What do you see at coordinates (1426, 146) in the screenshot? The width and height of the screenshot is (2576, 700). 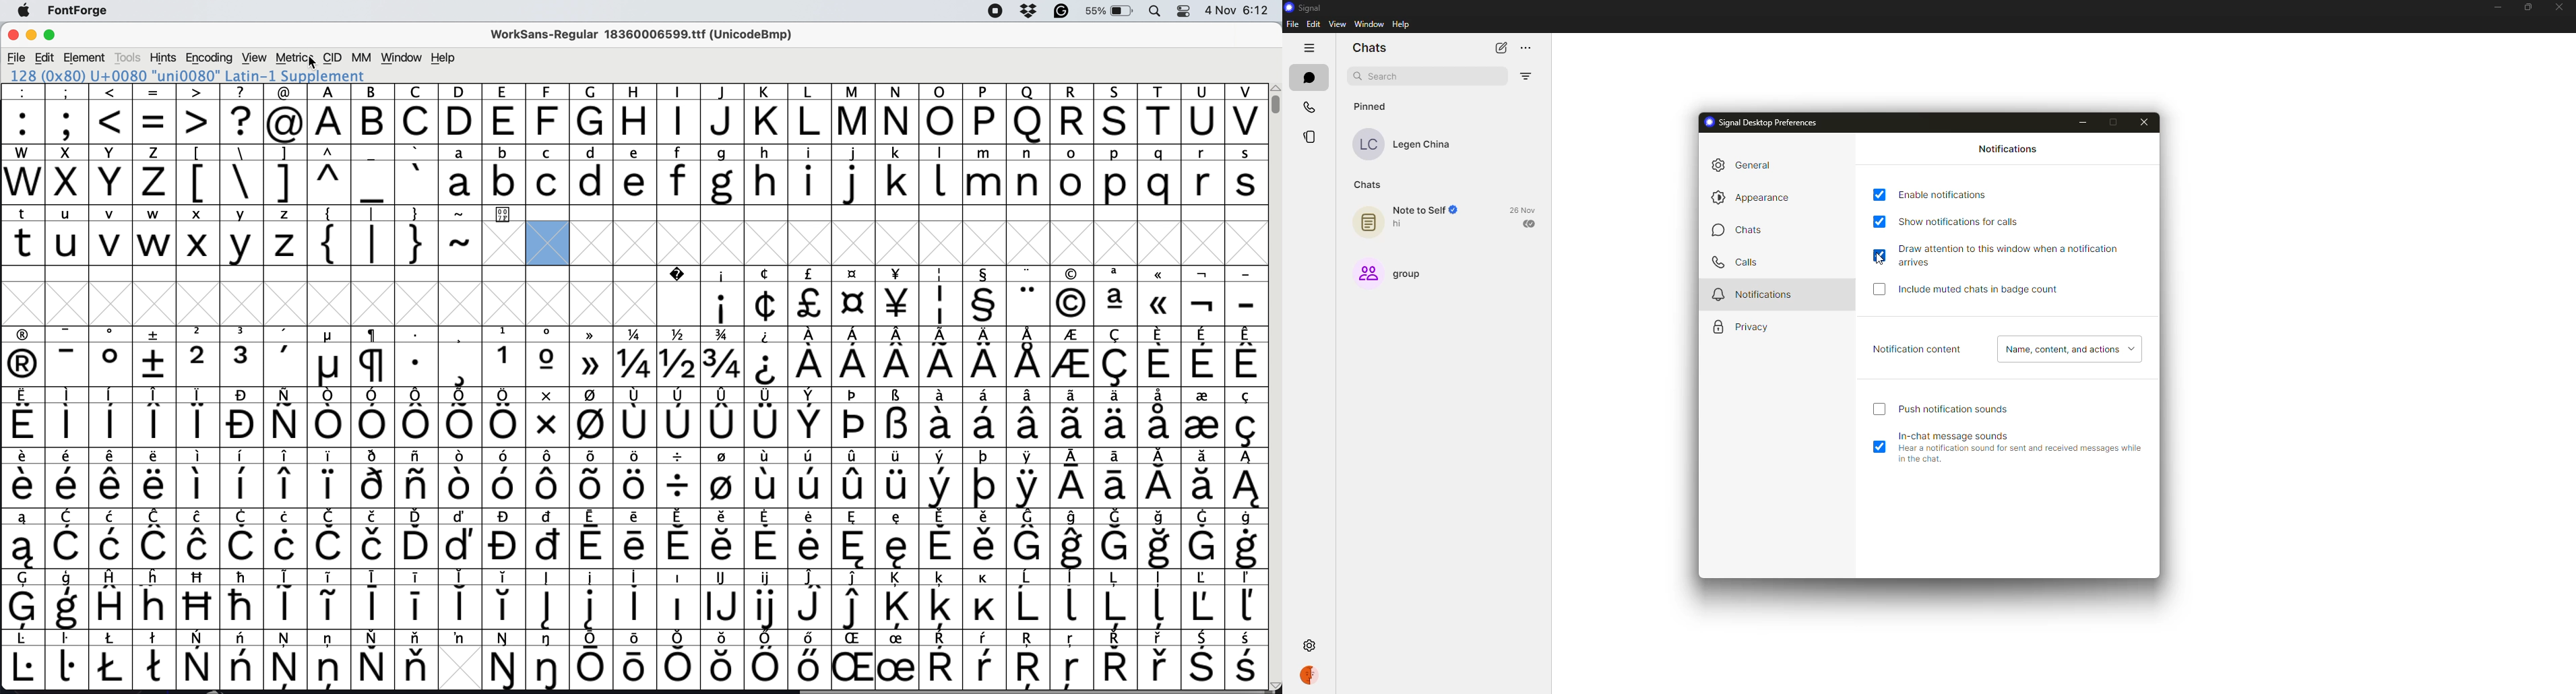 I see `Legen China` at bounding box center [1426, 146].